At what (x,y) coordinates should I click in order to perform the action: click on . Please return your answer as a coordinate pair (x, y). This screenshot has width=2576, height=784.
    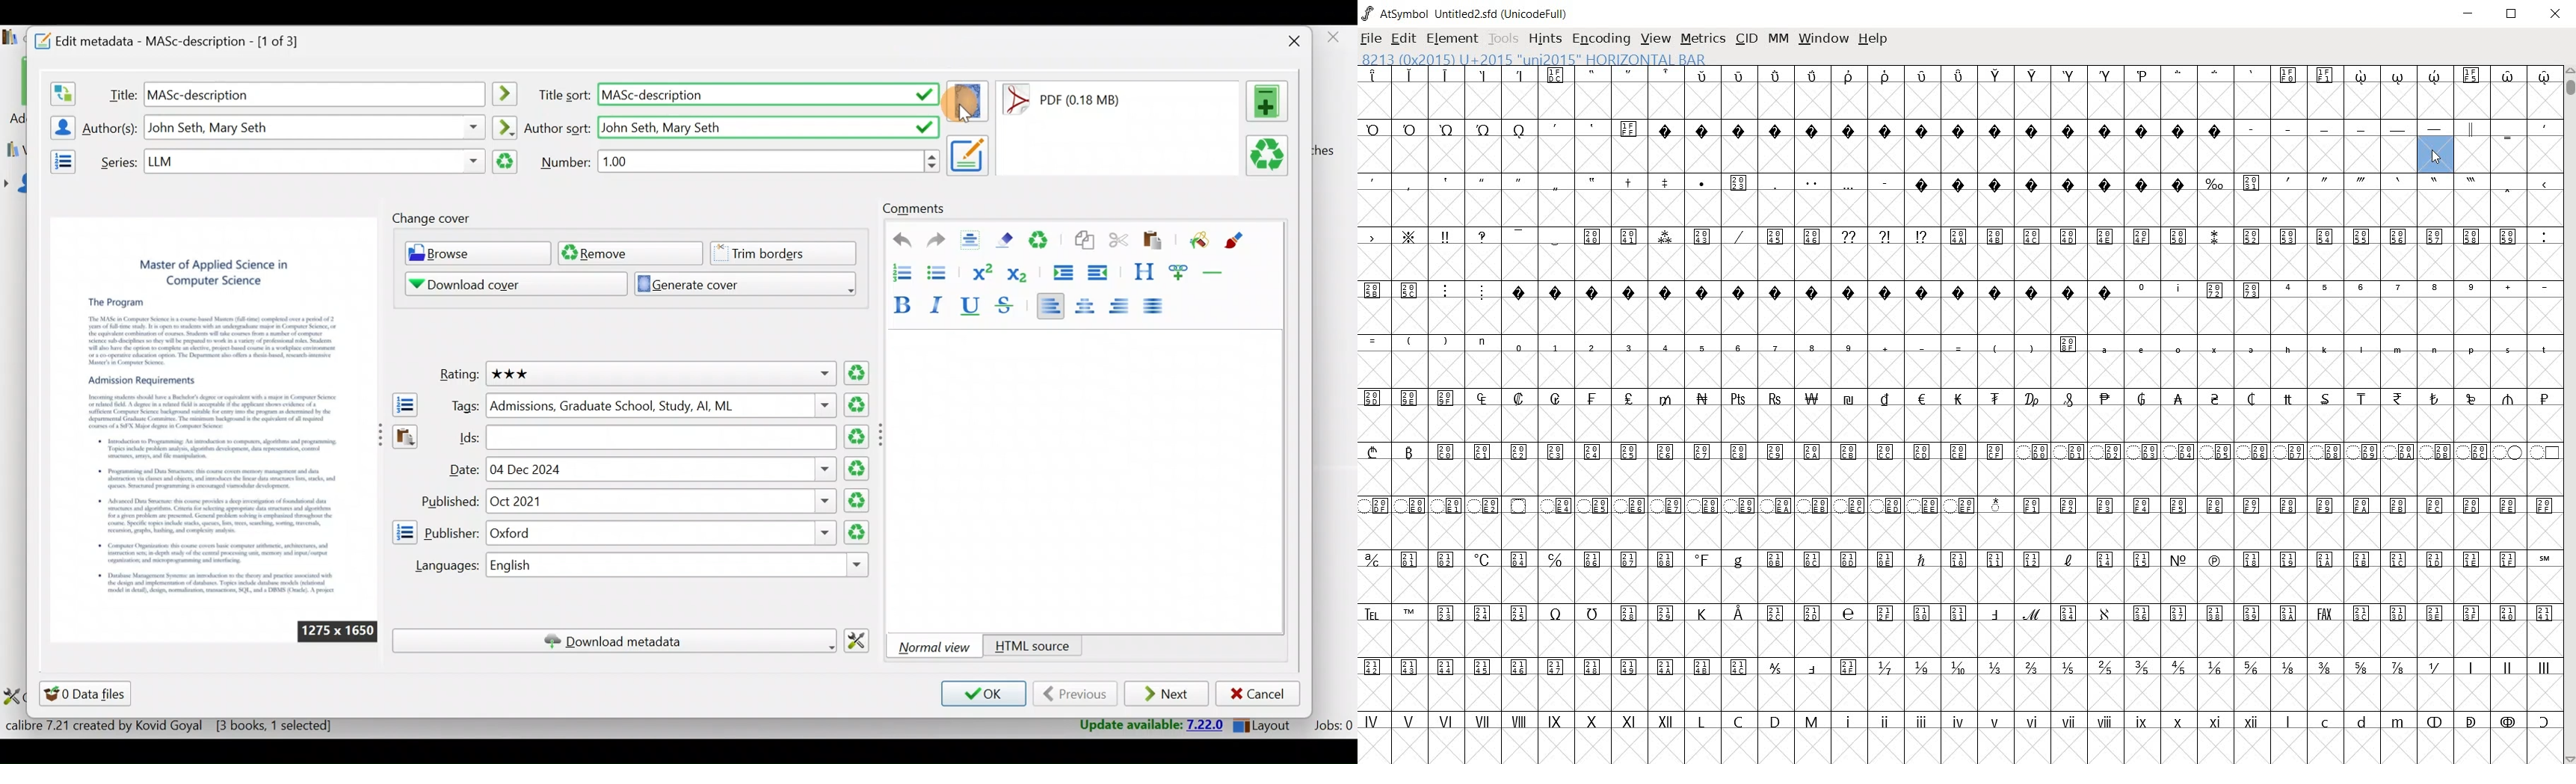
    Looking at the image, I should click on (681, 566).